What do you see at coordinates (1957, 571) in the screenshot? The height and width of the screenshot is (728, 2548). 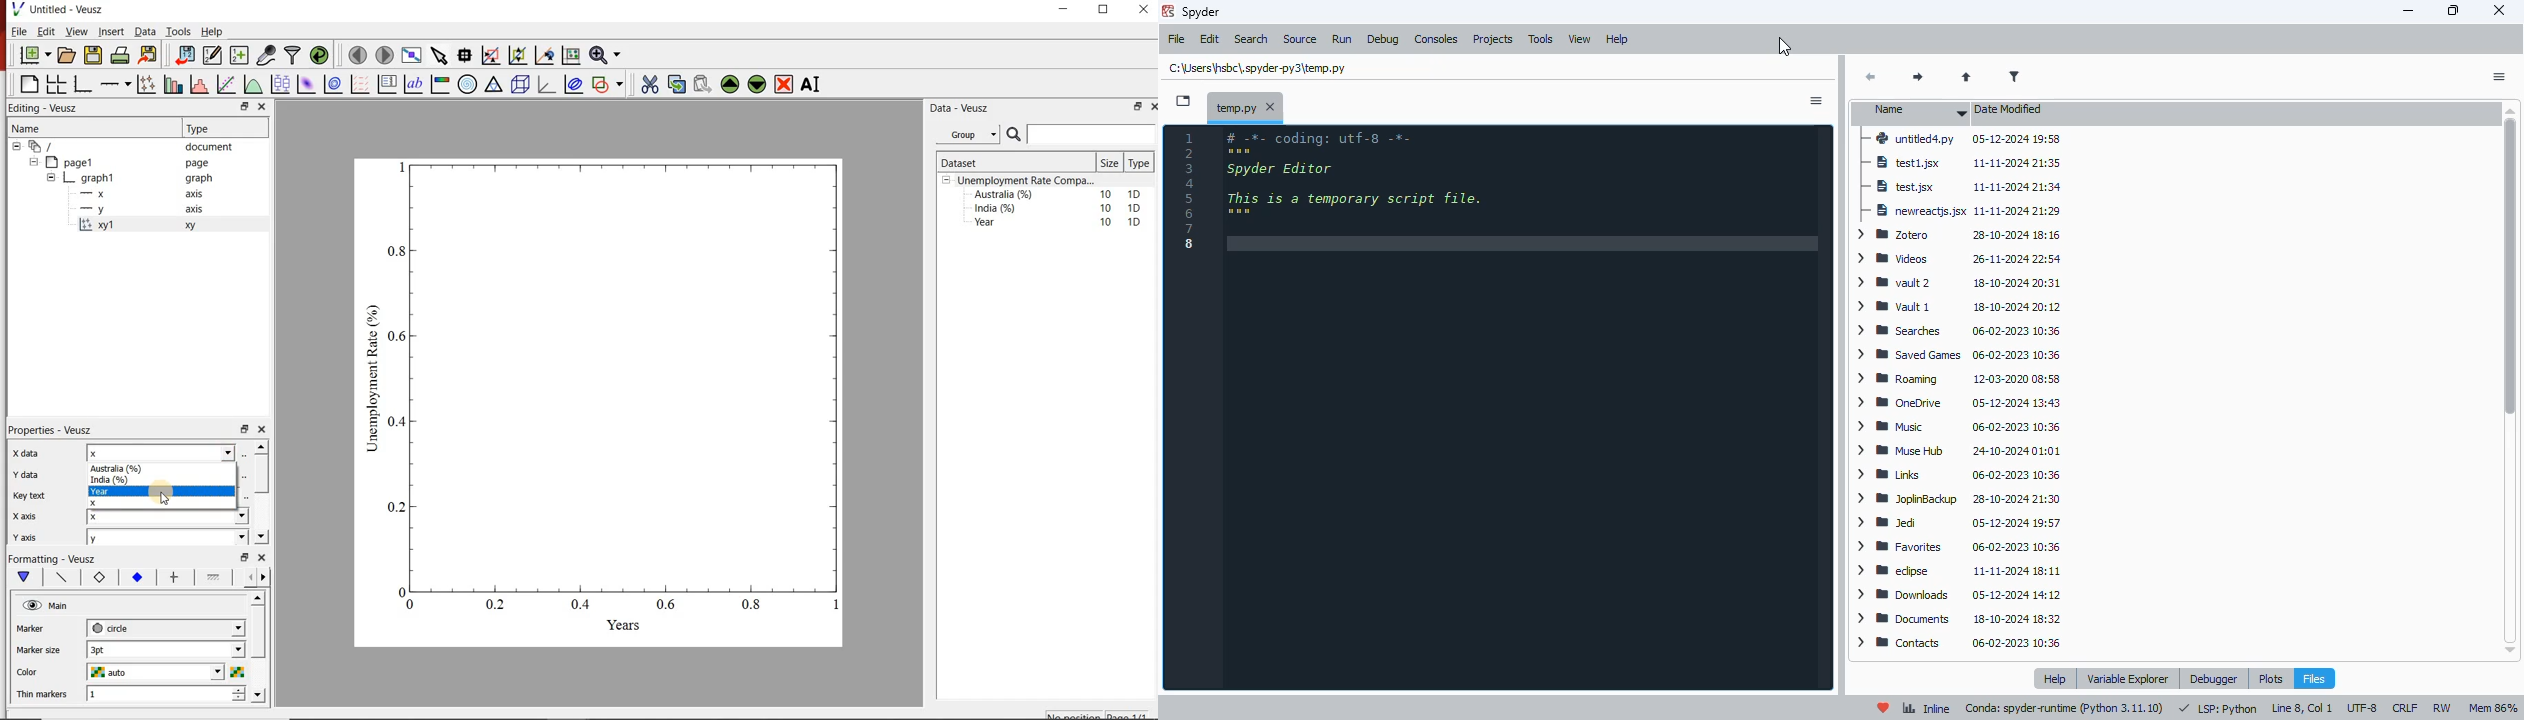 I see `eclipse` at bounding box center [1957, 571].